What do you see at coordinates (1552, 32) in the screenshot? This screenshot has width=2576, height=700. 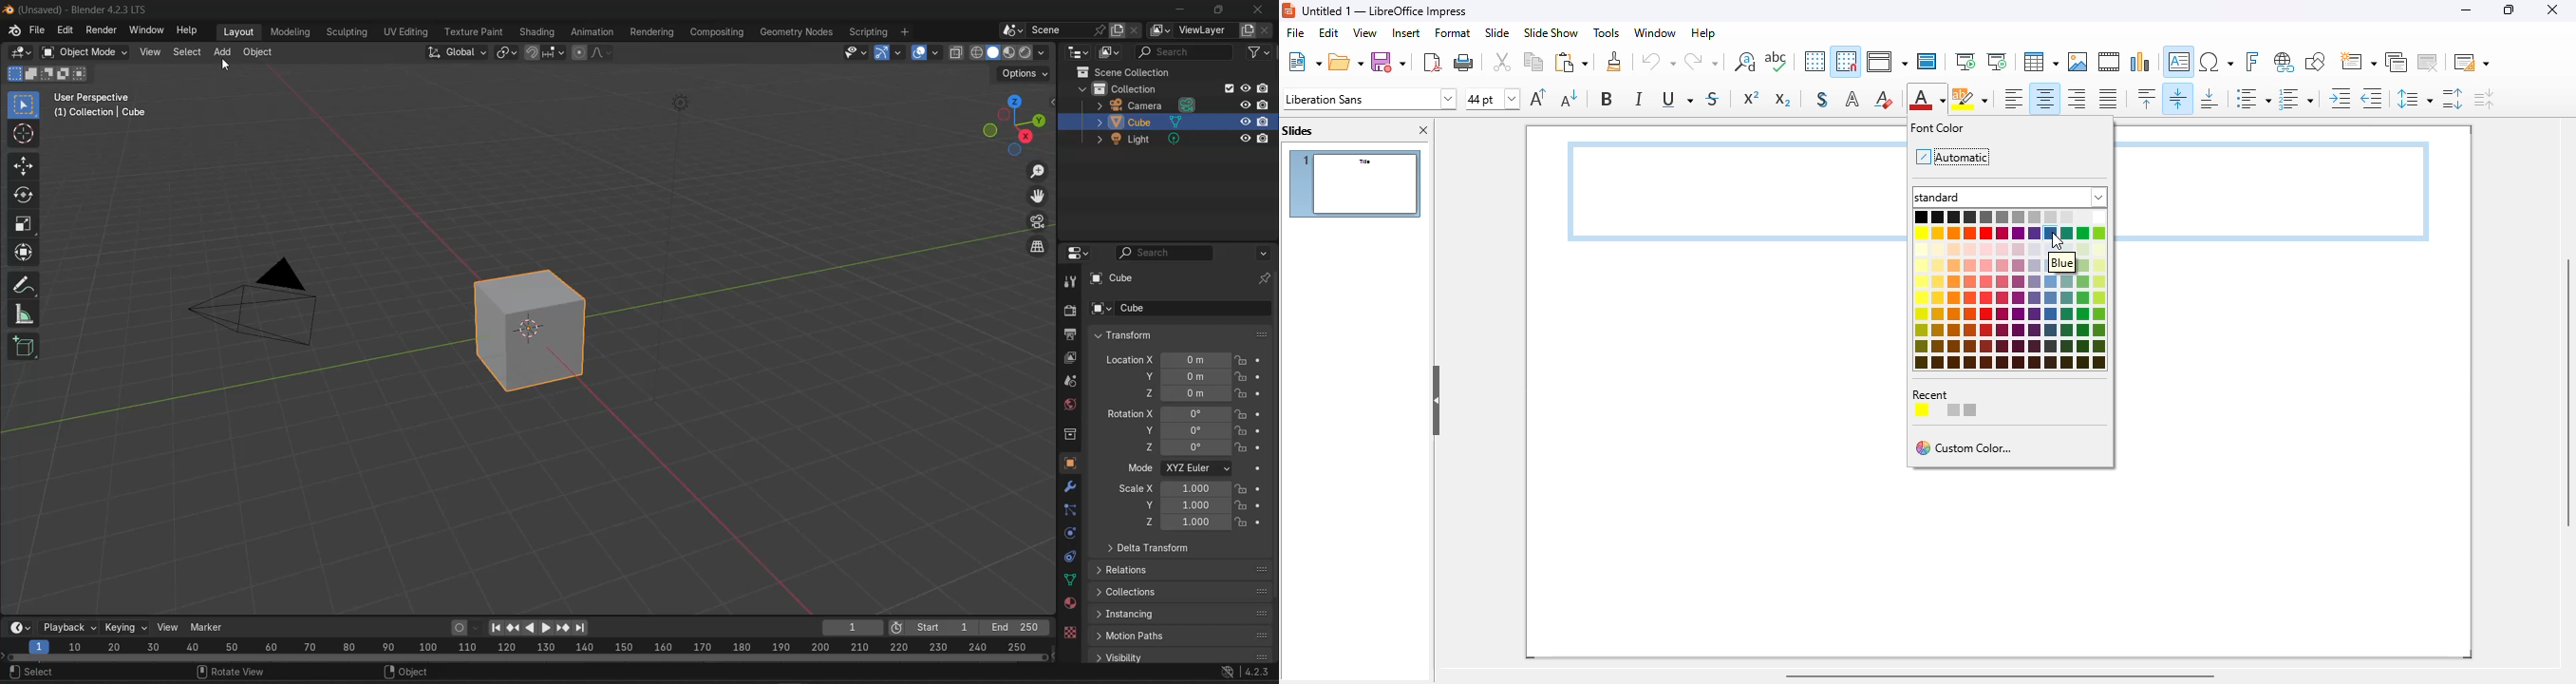 I see `slide show` at bounding box center [1552, 32].